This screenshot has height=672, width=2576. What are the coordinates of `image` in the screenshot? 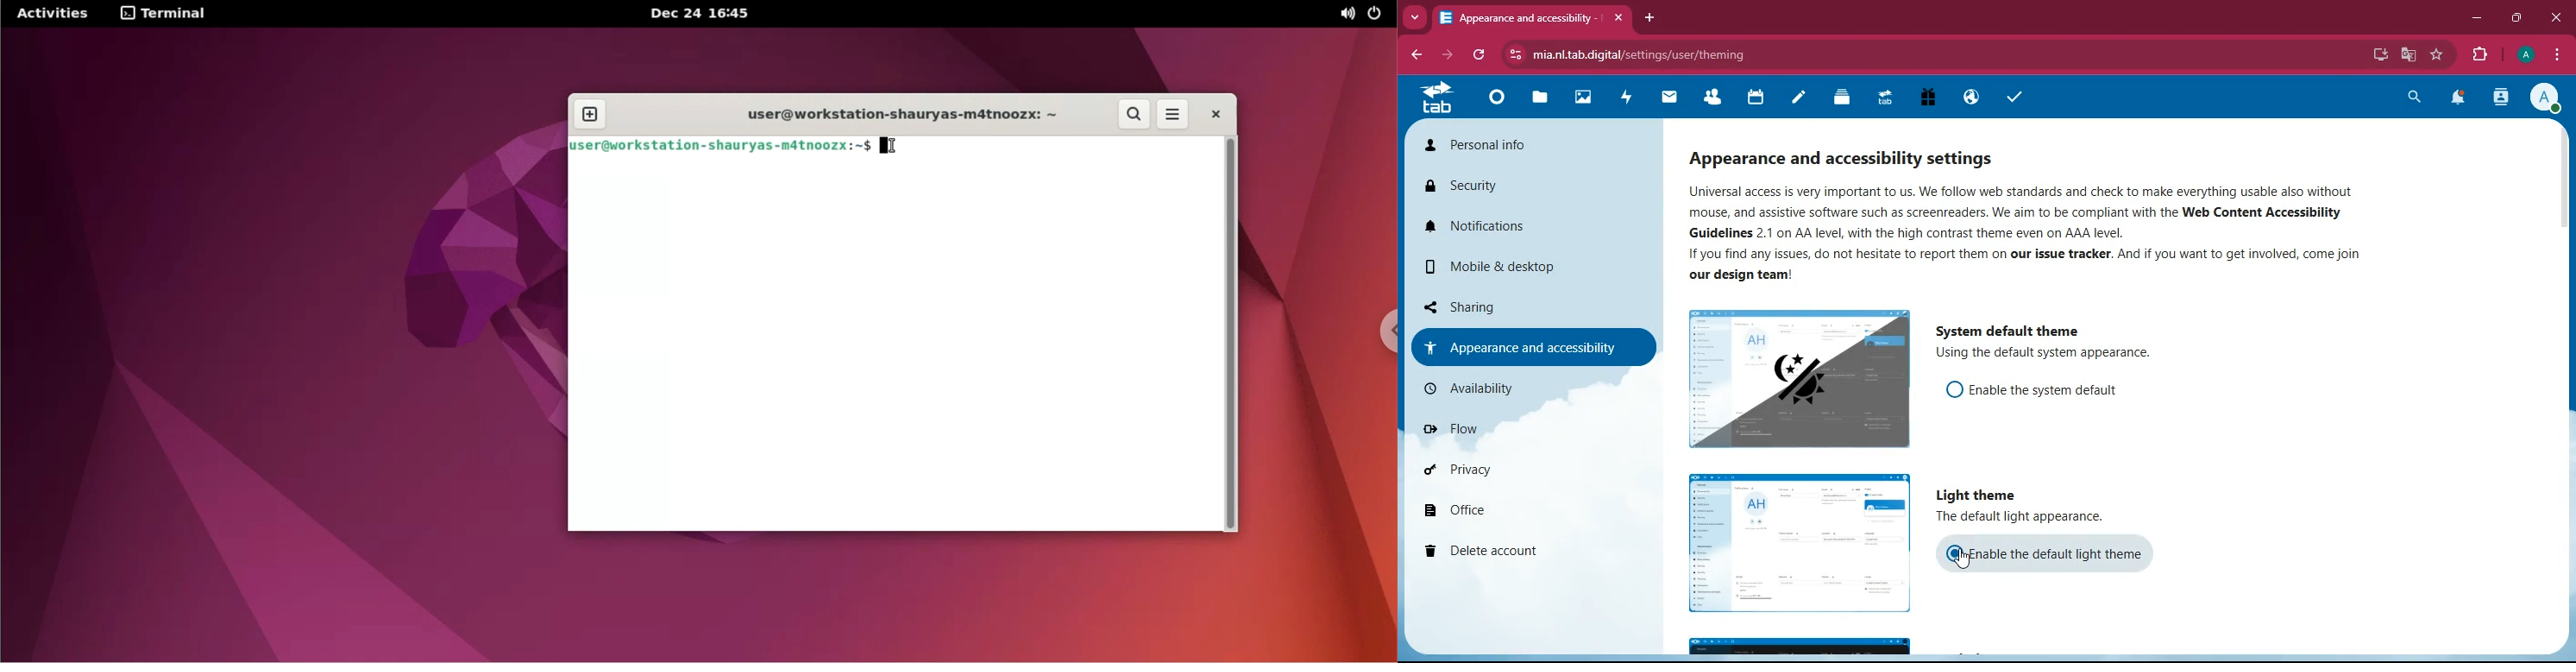 It's located at (1801, 644).